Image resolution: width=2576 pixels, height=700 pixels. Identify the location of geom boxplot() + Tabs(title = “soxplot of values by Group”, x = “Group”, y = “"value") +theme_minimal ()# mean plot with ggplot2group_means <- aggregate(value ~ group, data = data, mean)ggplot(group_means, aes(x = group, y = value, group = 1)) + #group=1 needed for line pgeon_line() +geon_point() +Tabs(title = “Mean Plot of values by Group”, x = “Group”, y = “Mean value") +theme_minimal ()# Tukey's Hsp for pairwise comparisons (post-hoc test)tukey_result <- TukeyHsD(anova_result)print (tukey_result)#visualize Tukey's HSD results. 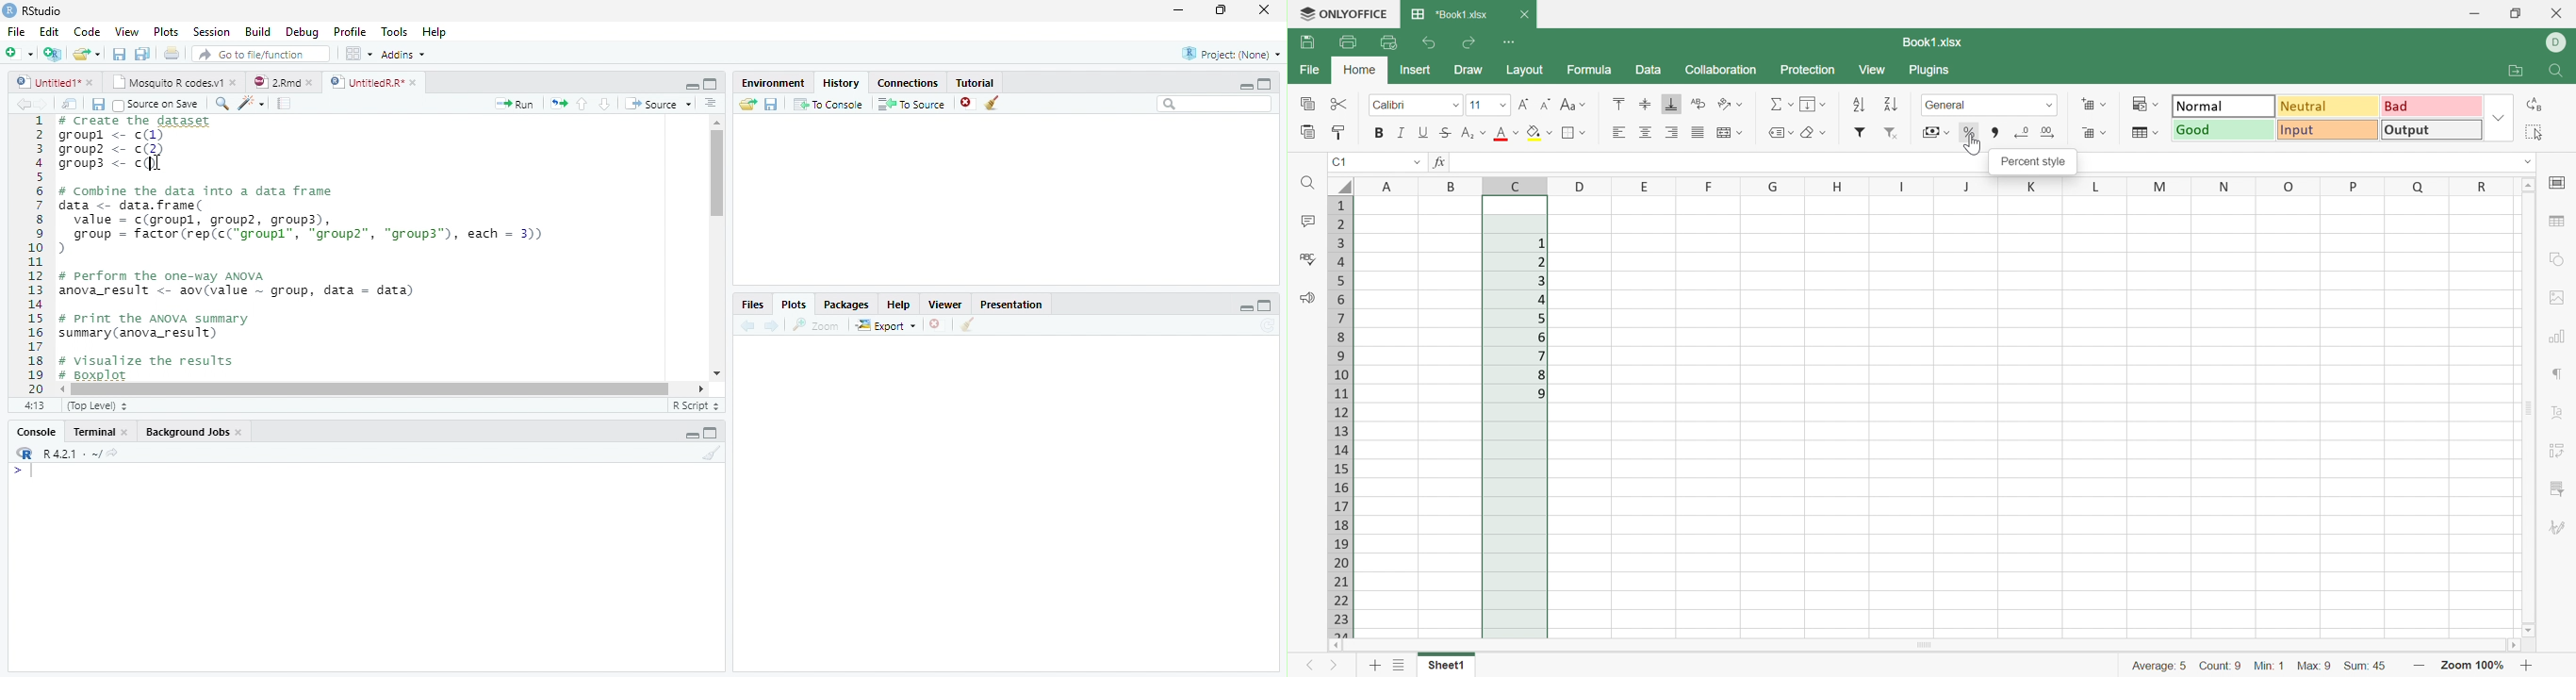
(377, 249).